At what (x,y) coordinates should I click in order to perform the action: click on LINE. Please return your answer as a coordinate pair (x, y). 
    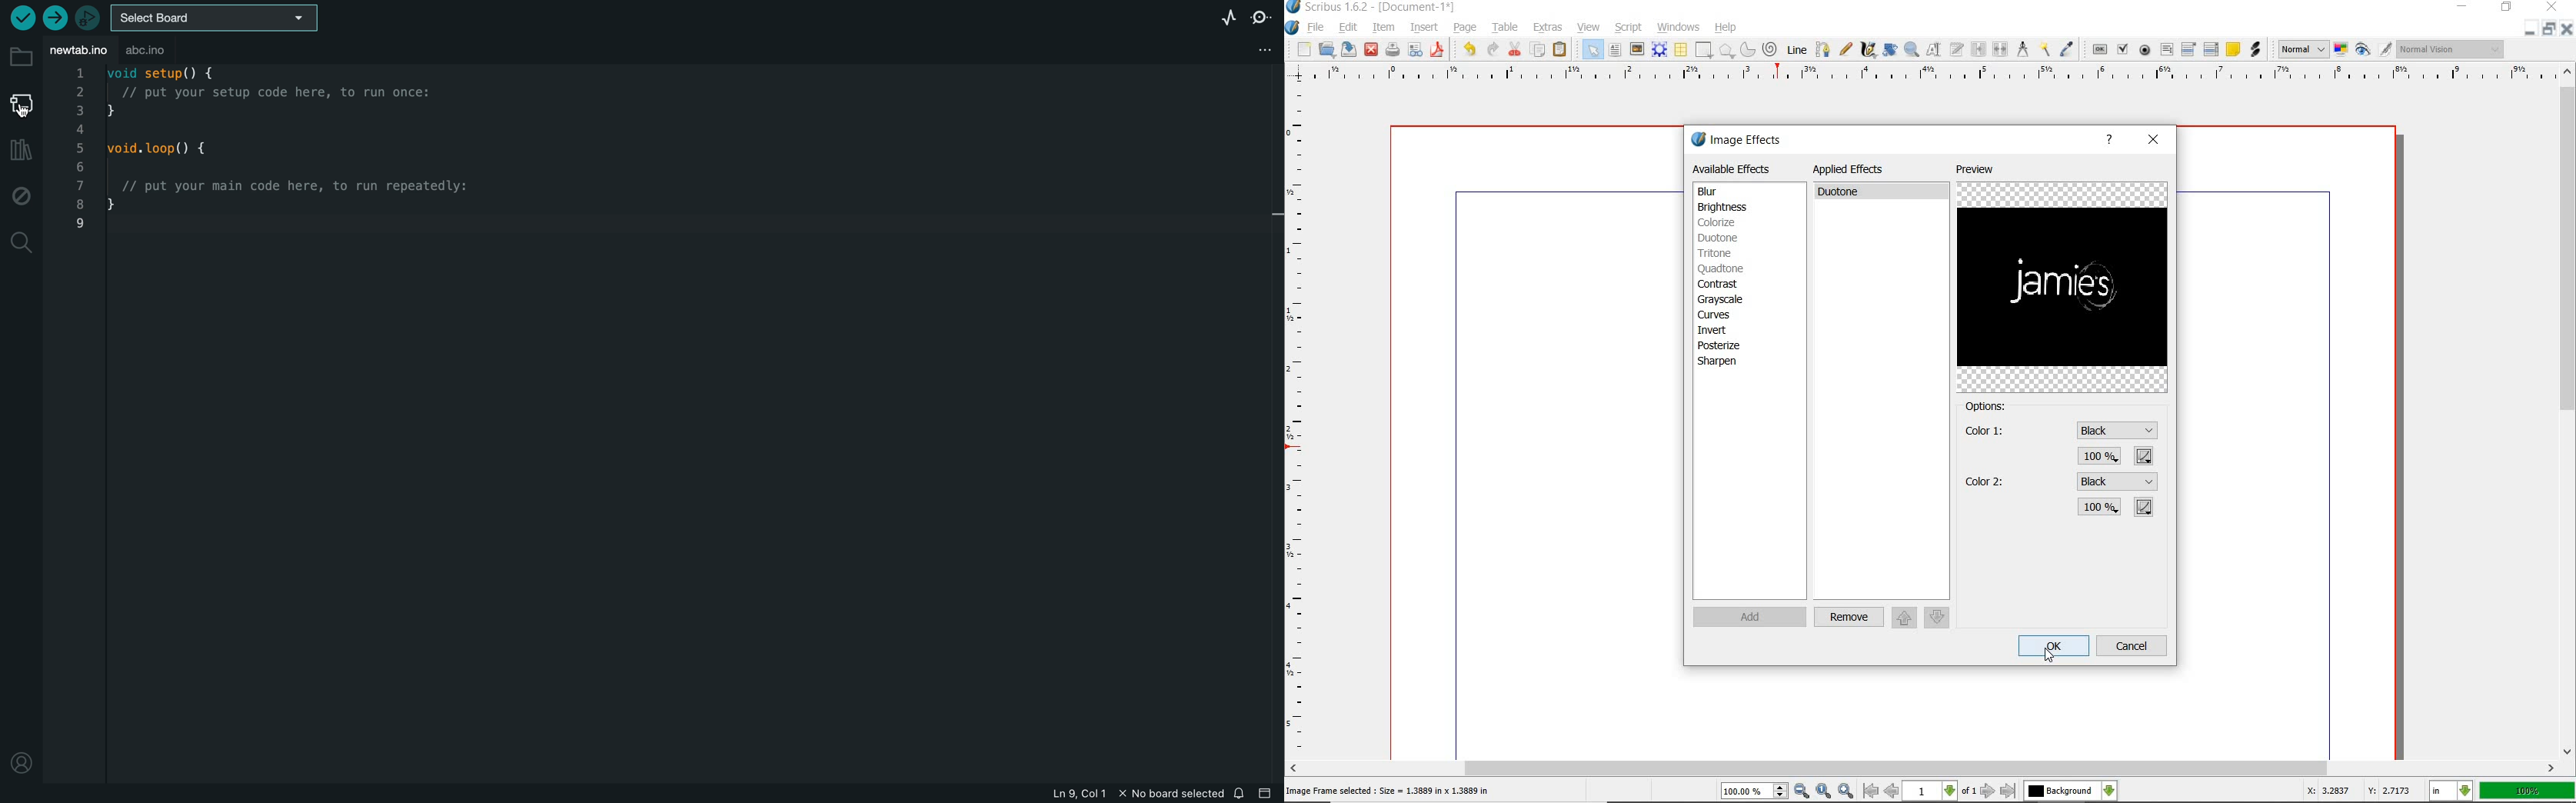
    Looking at the image, I should click on (1797, 51).